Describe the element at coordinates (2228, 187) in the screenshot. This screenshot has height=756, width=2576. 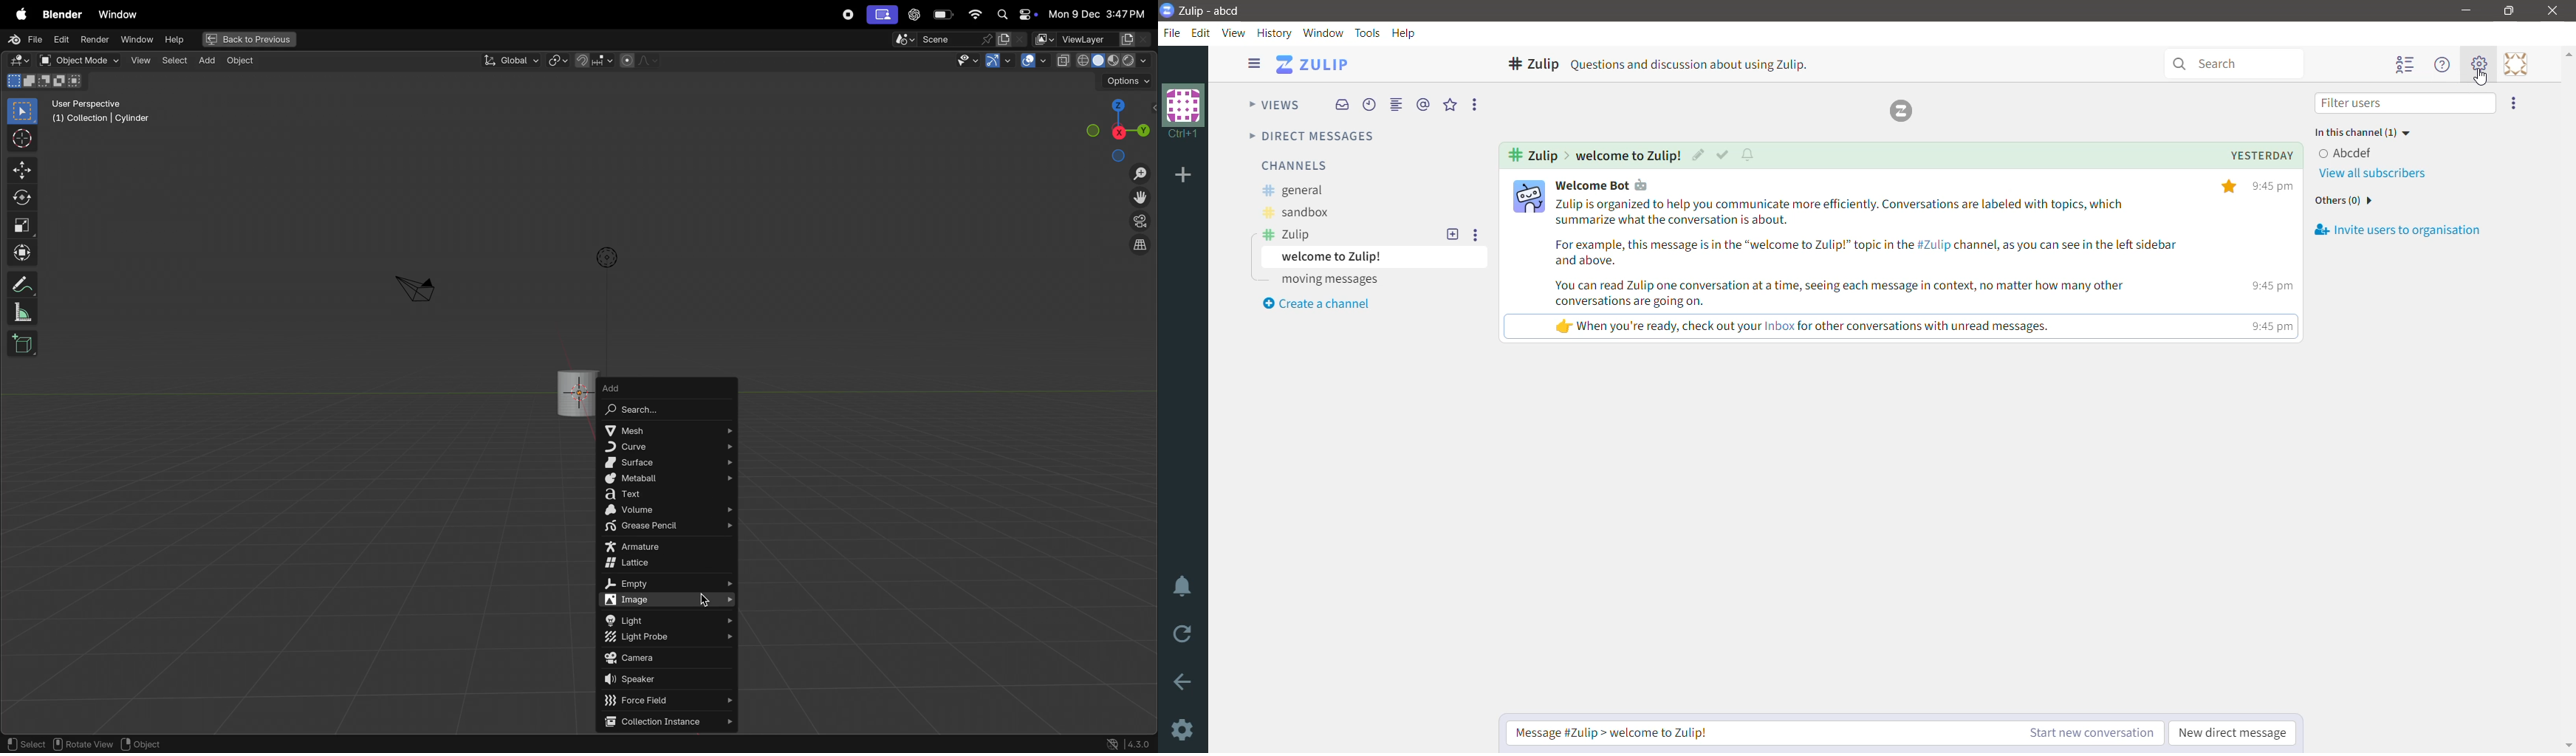
I see `star` at that location.